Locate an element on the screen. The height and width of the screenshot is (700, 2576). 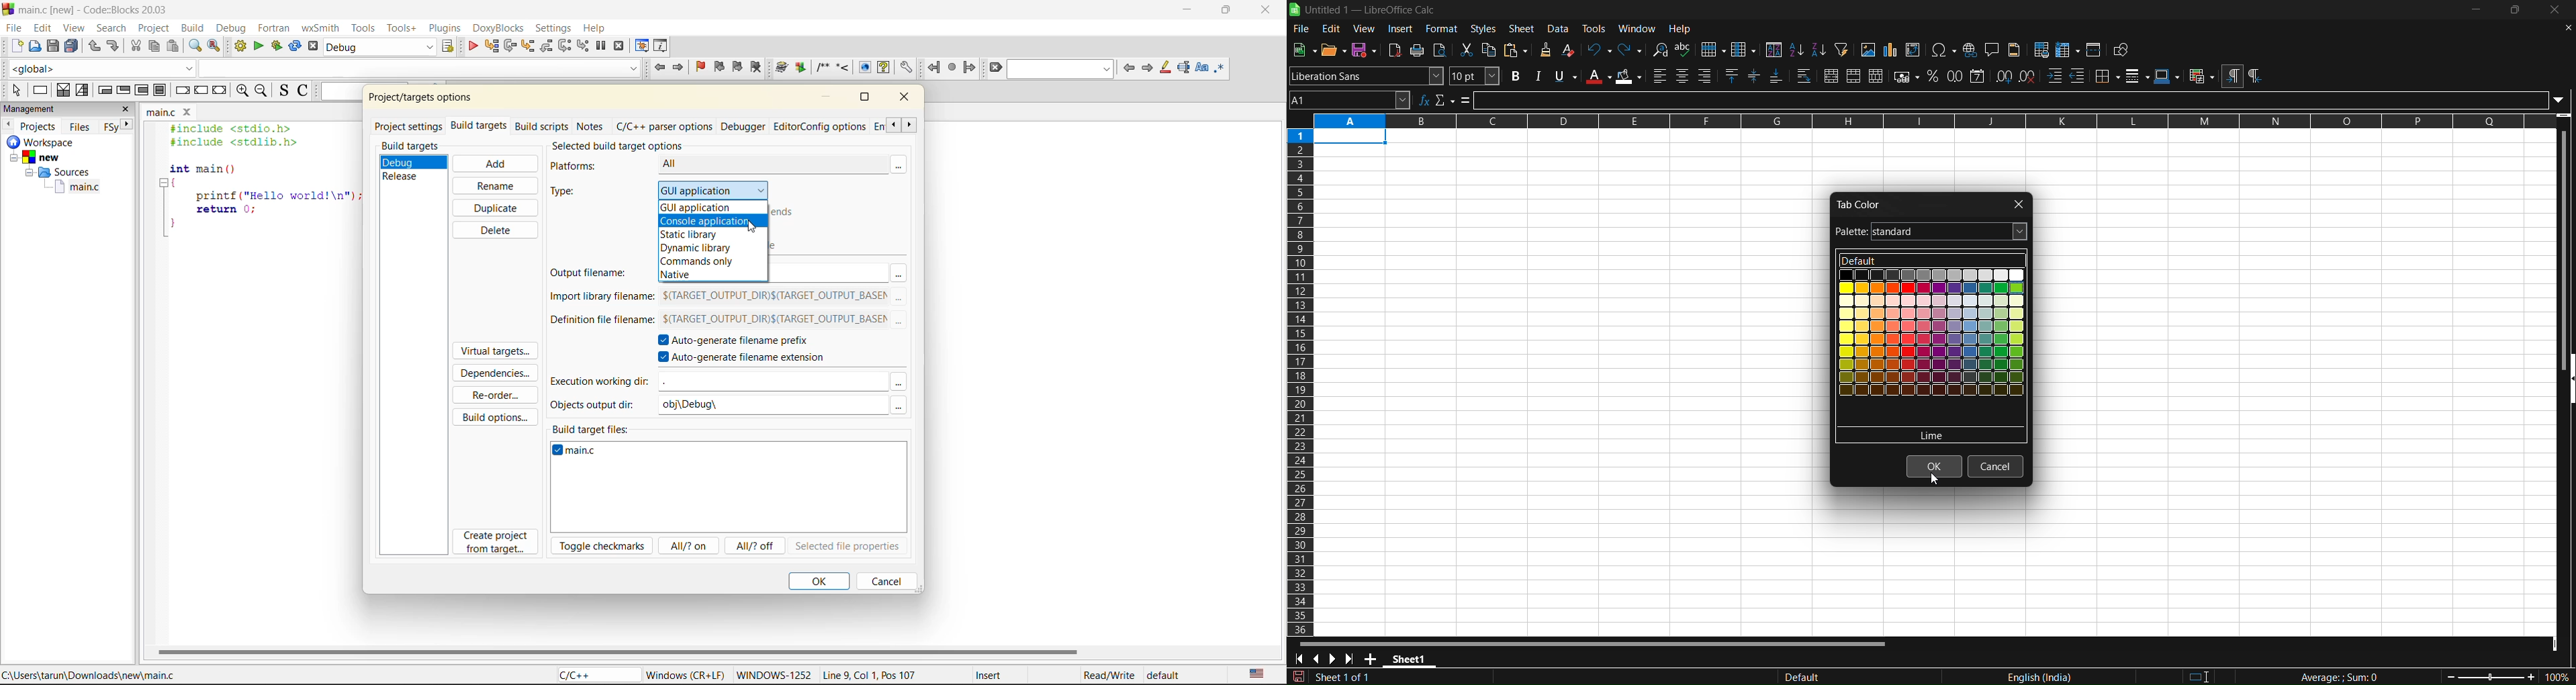
selection is located at coordinates (84, 90).